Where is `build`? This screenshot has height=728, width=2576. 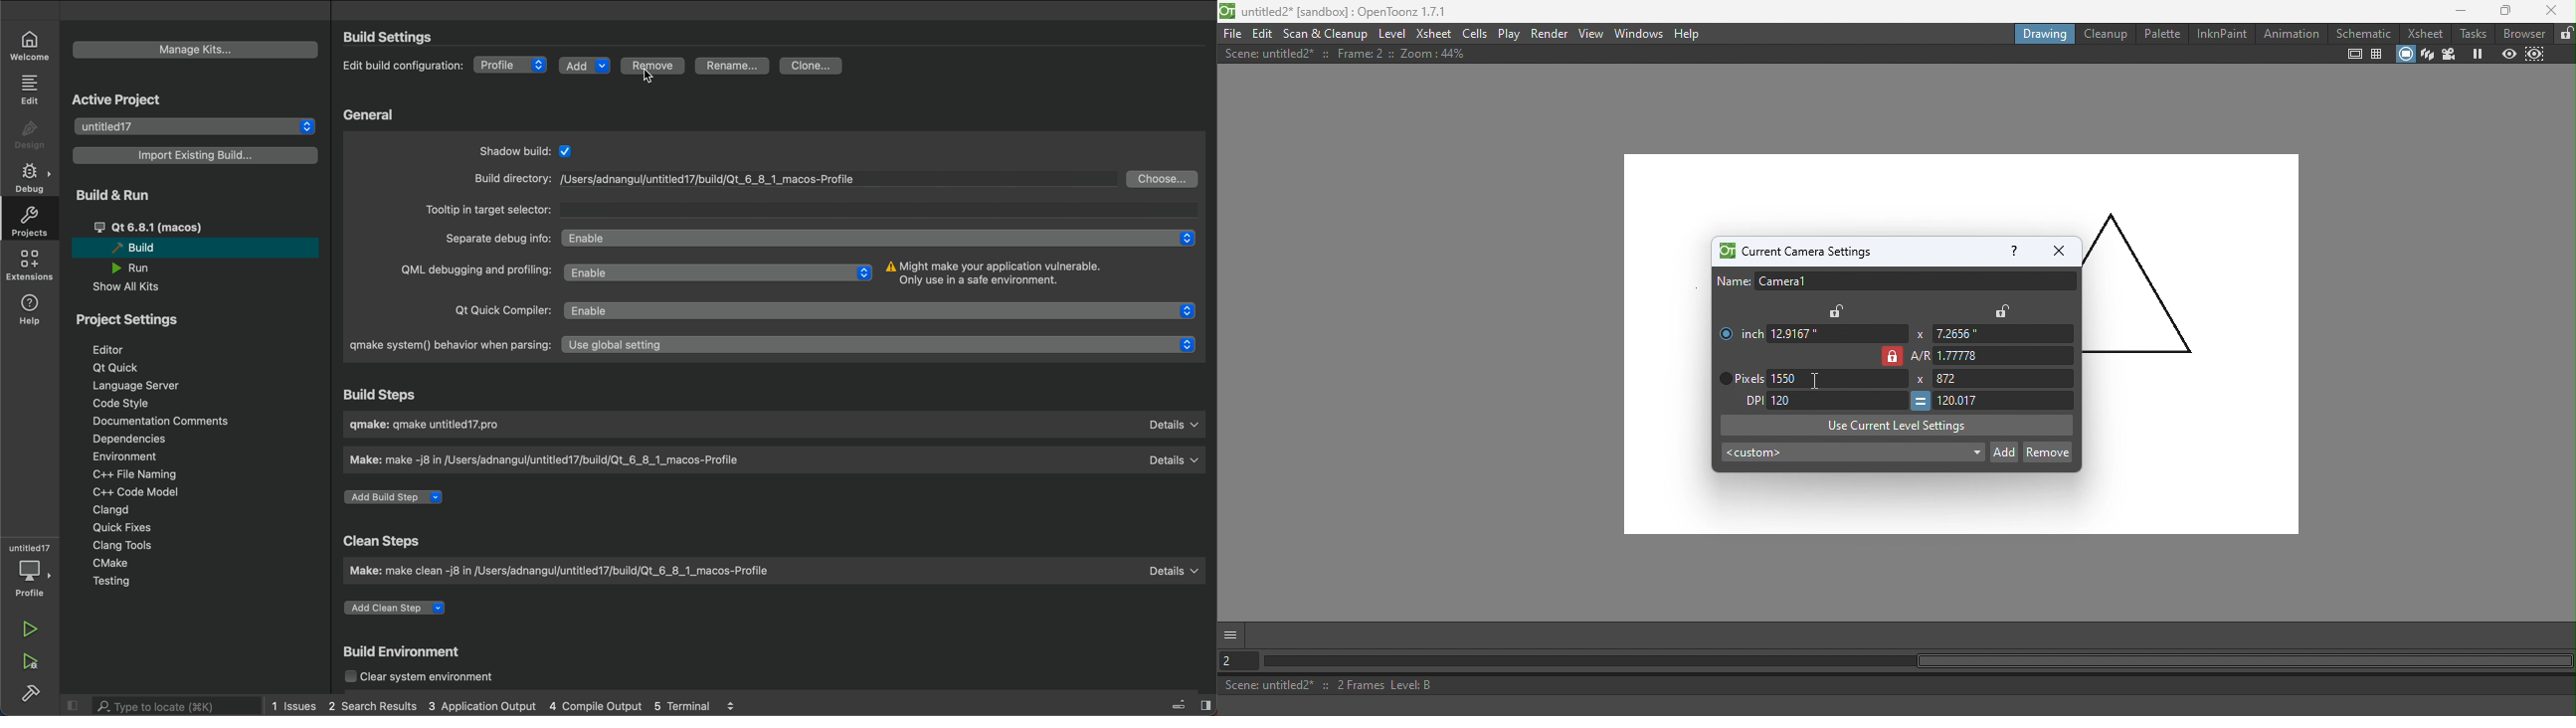 build is located at coordinates (32, 693).